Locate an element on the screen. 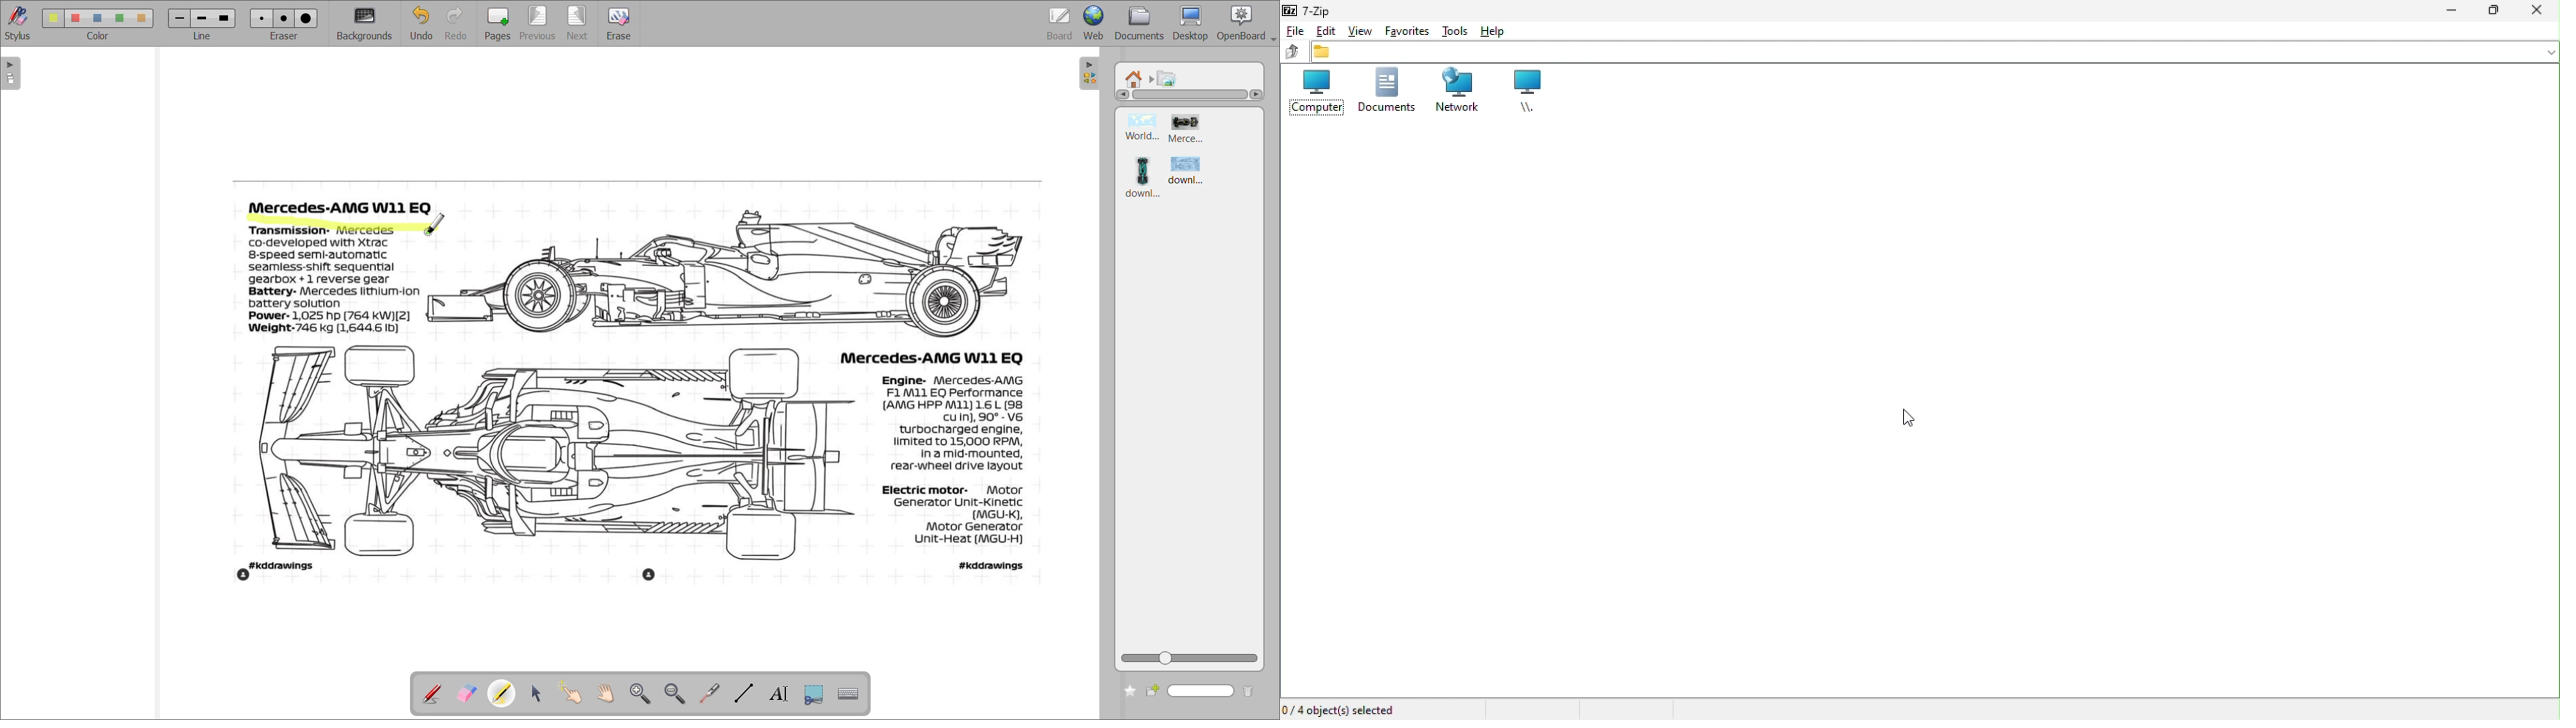 The width and height of the screenshot is (2576, 728). board is located at coordinates (1059, 23).